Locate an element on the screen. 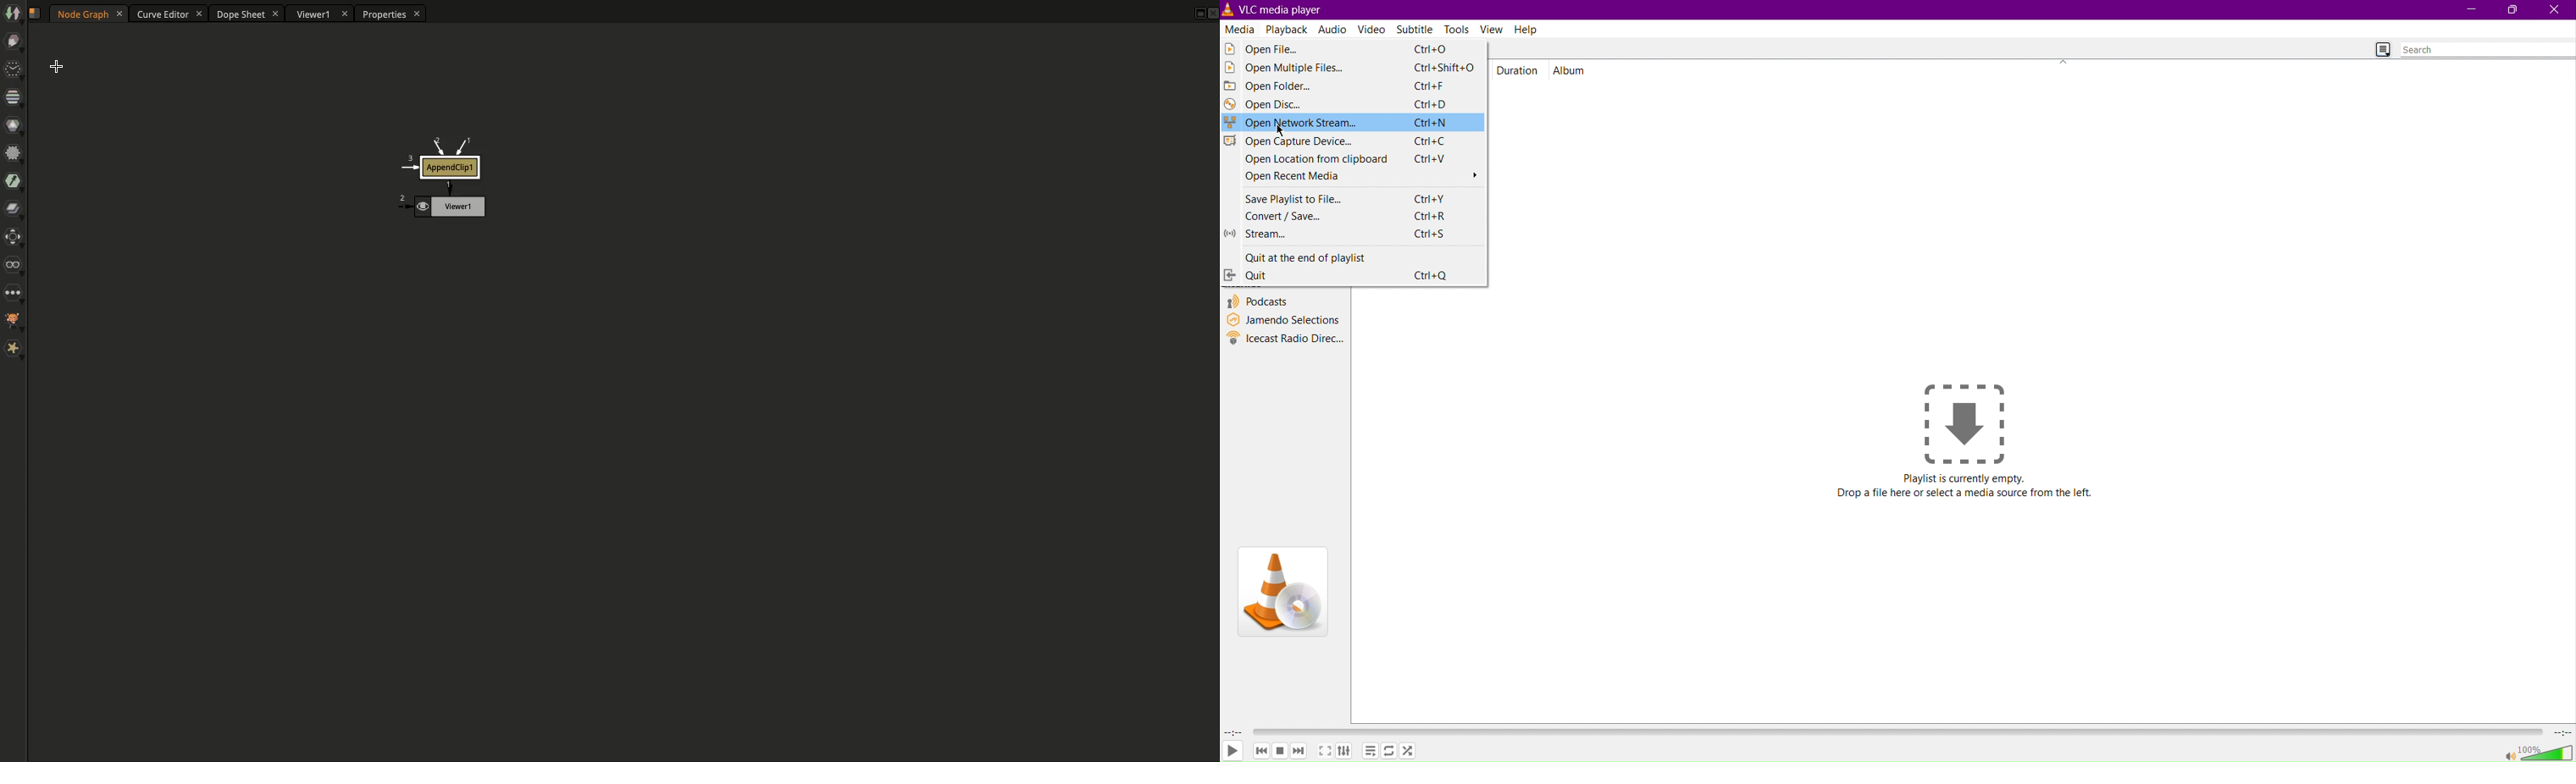 The height and width of the screenshot is (784, 2576). Timeline is located at coordinates (1895, 732).